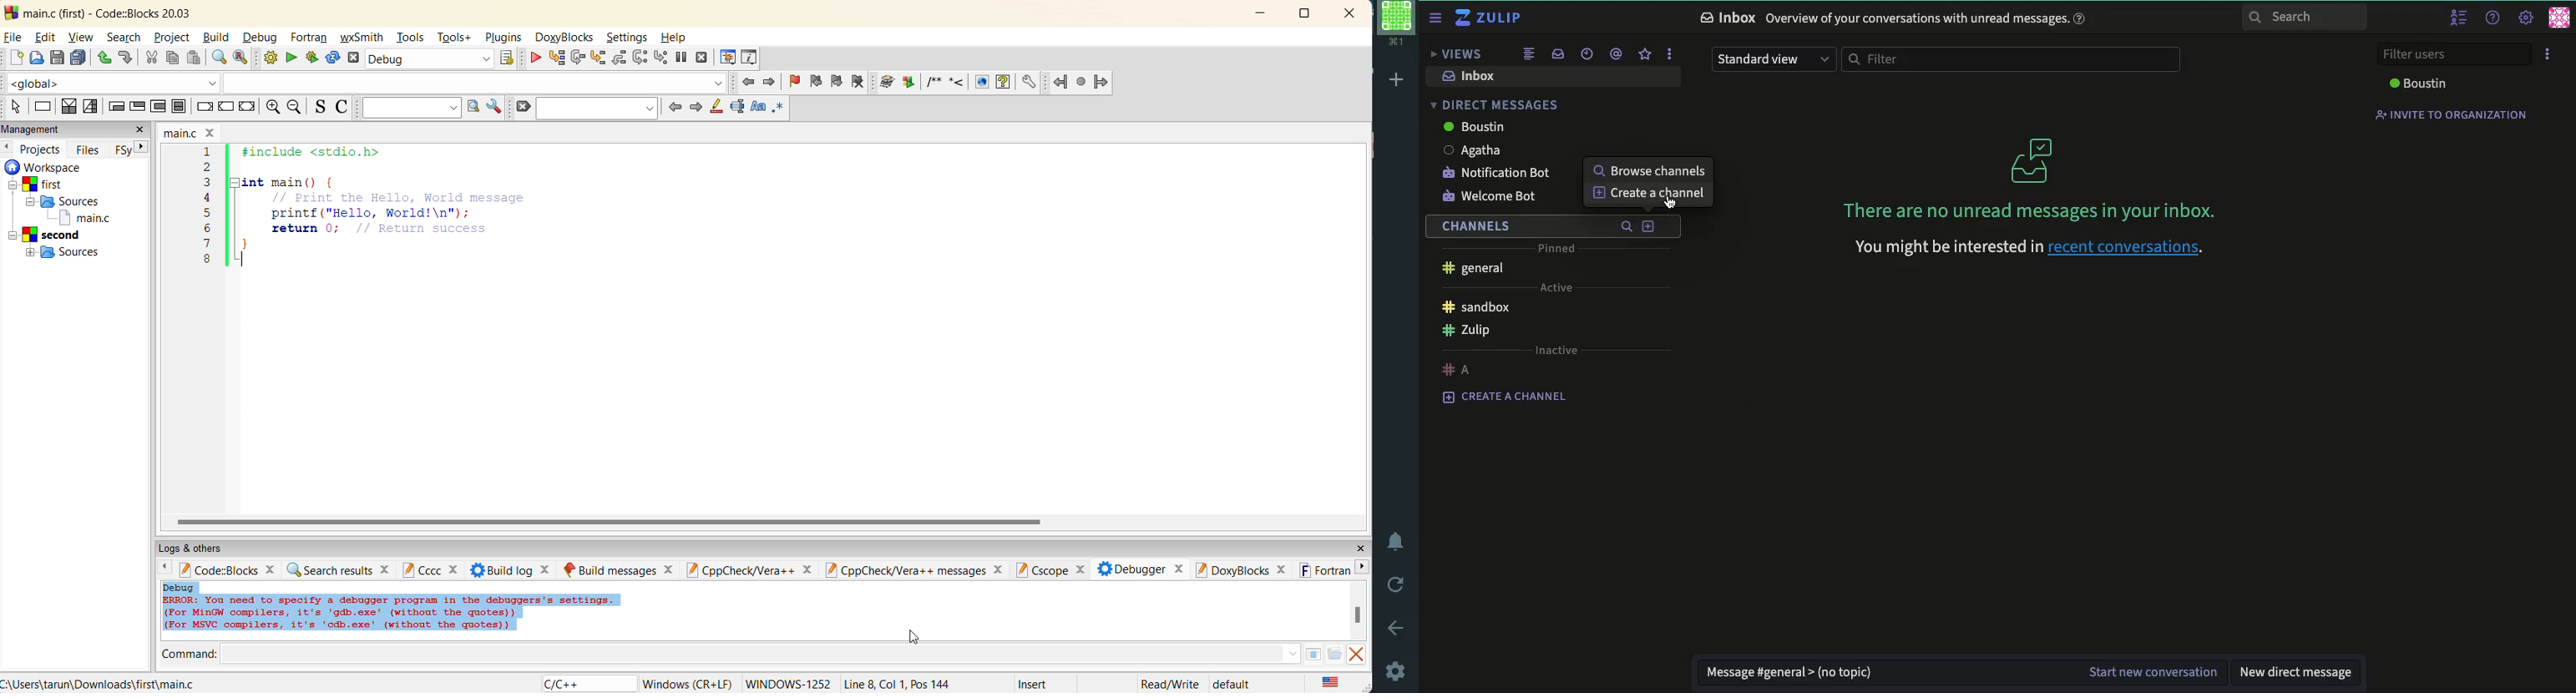 This screenshot has height=700, width=2576. Describe the element at coordinates (1402, 544) in the screenshot. I see `notification` at that location.